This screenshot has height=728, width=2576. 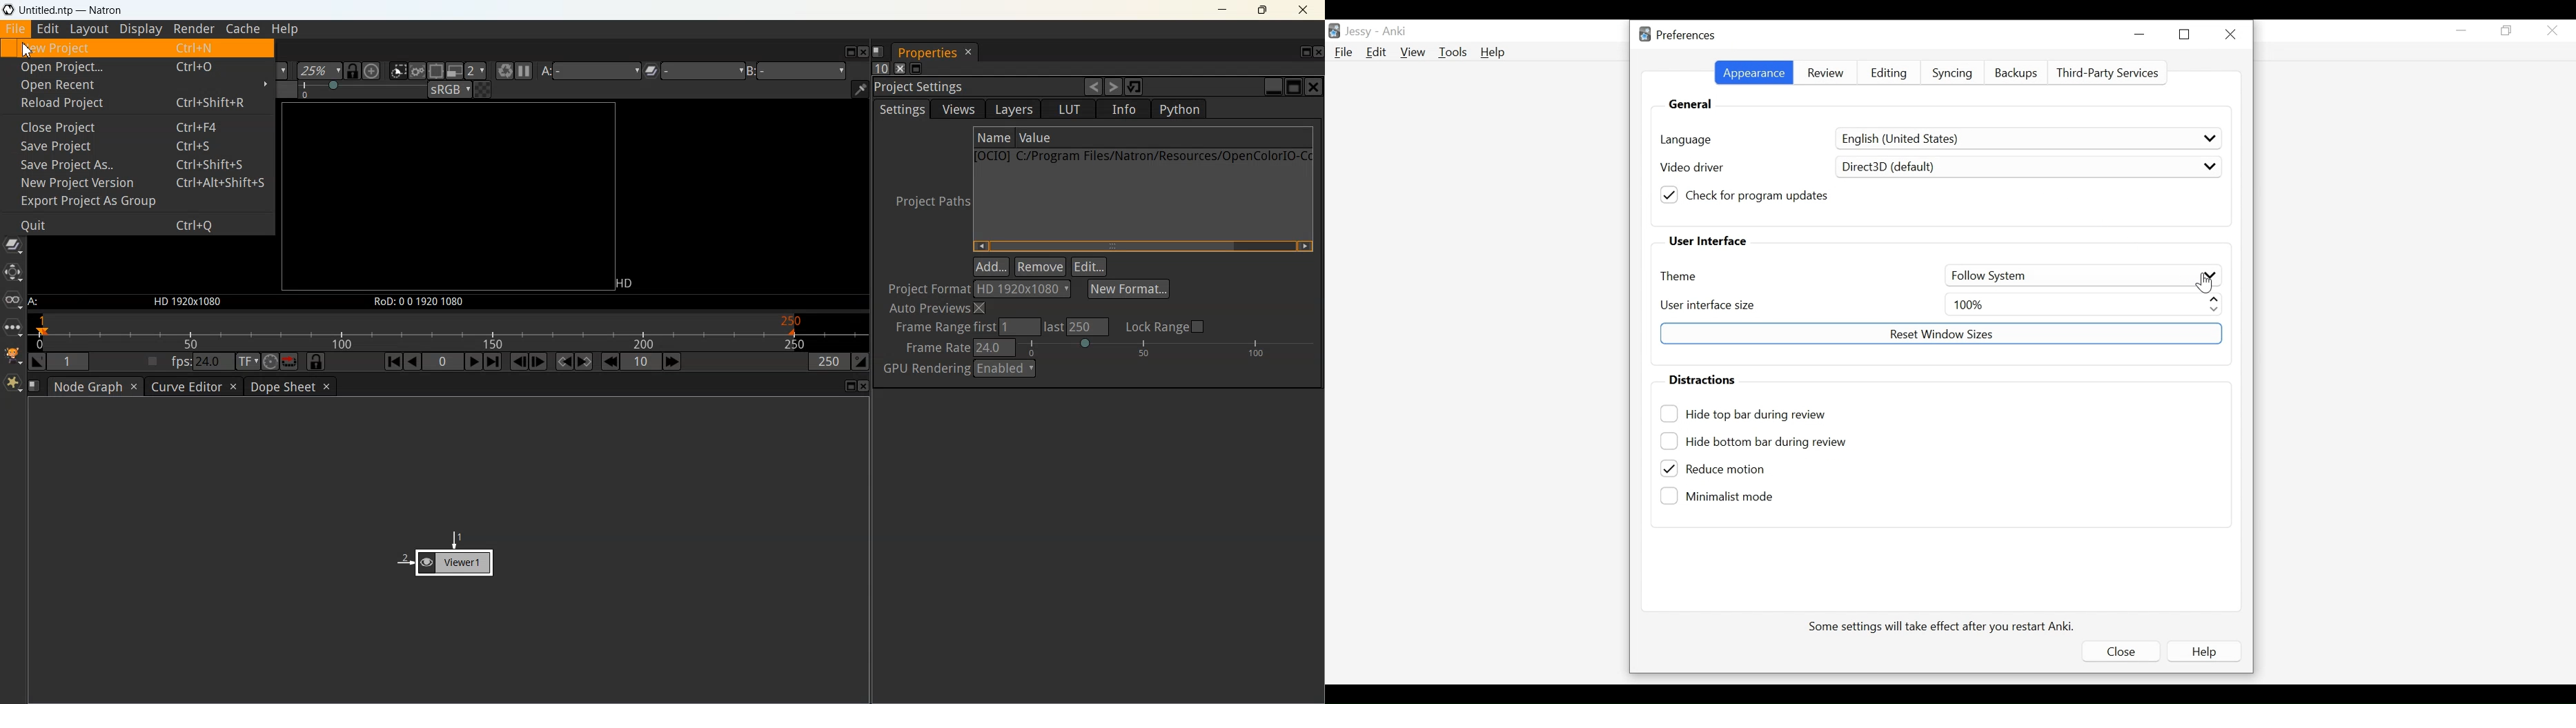 What do you see at coordinates (1396, 32) in the screenshot?
I see `Anki` at bounding box center [1396, 32].